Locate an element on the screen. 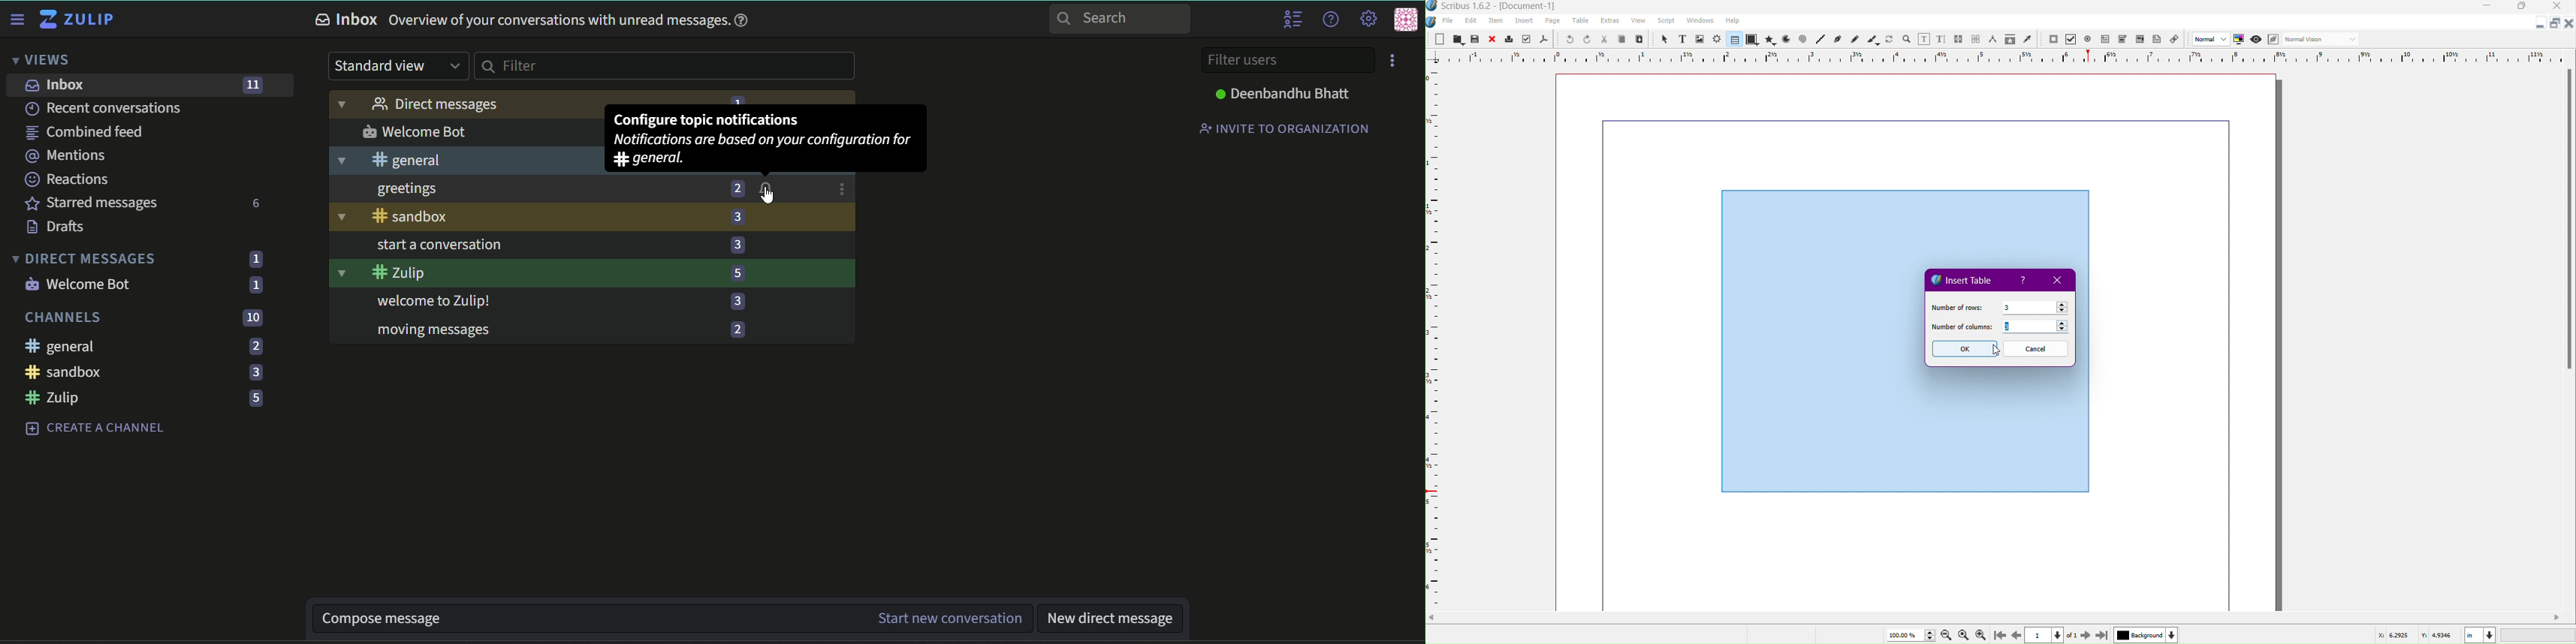  Zoom Out is located at coordinates (1944, 635).